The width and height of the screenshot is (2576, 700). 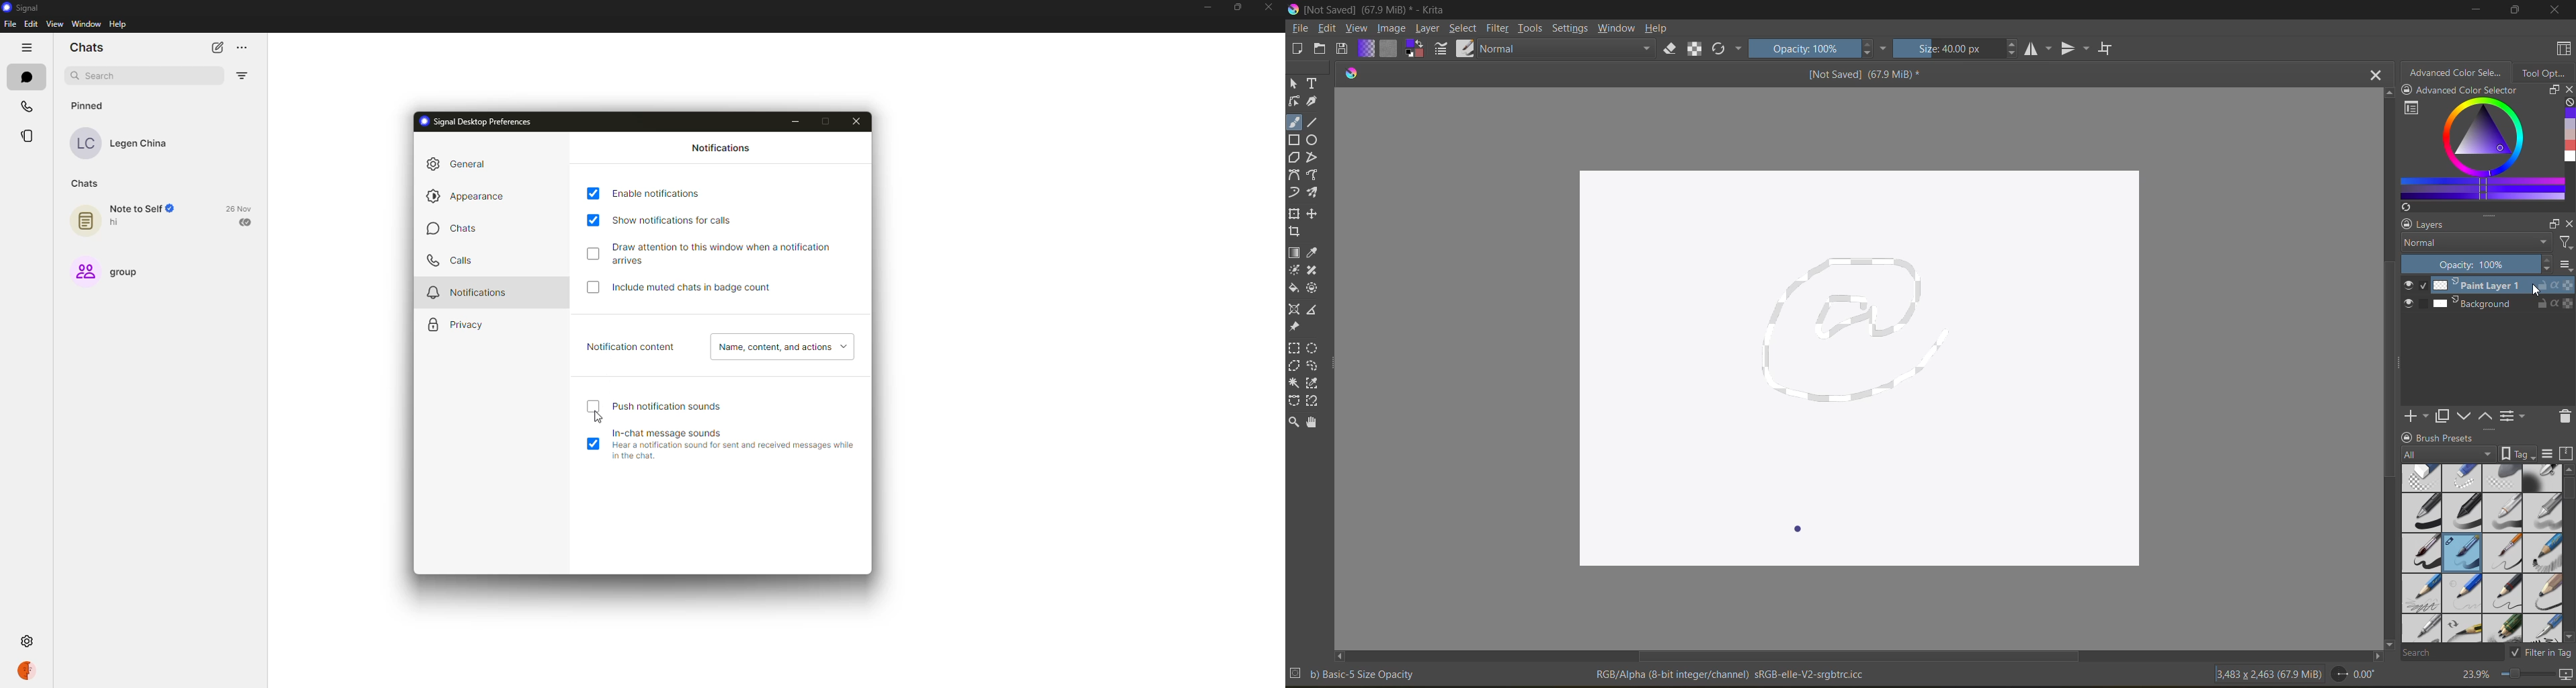 What do you see at coordinates (2446, 437) in the screenshot?
I see `Brush presets` at bounding box center [2446, 437].